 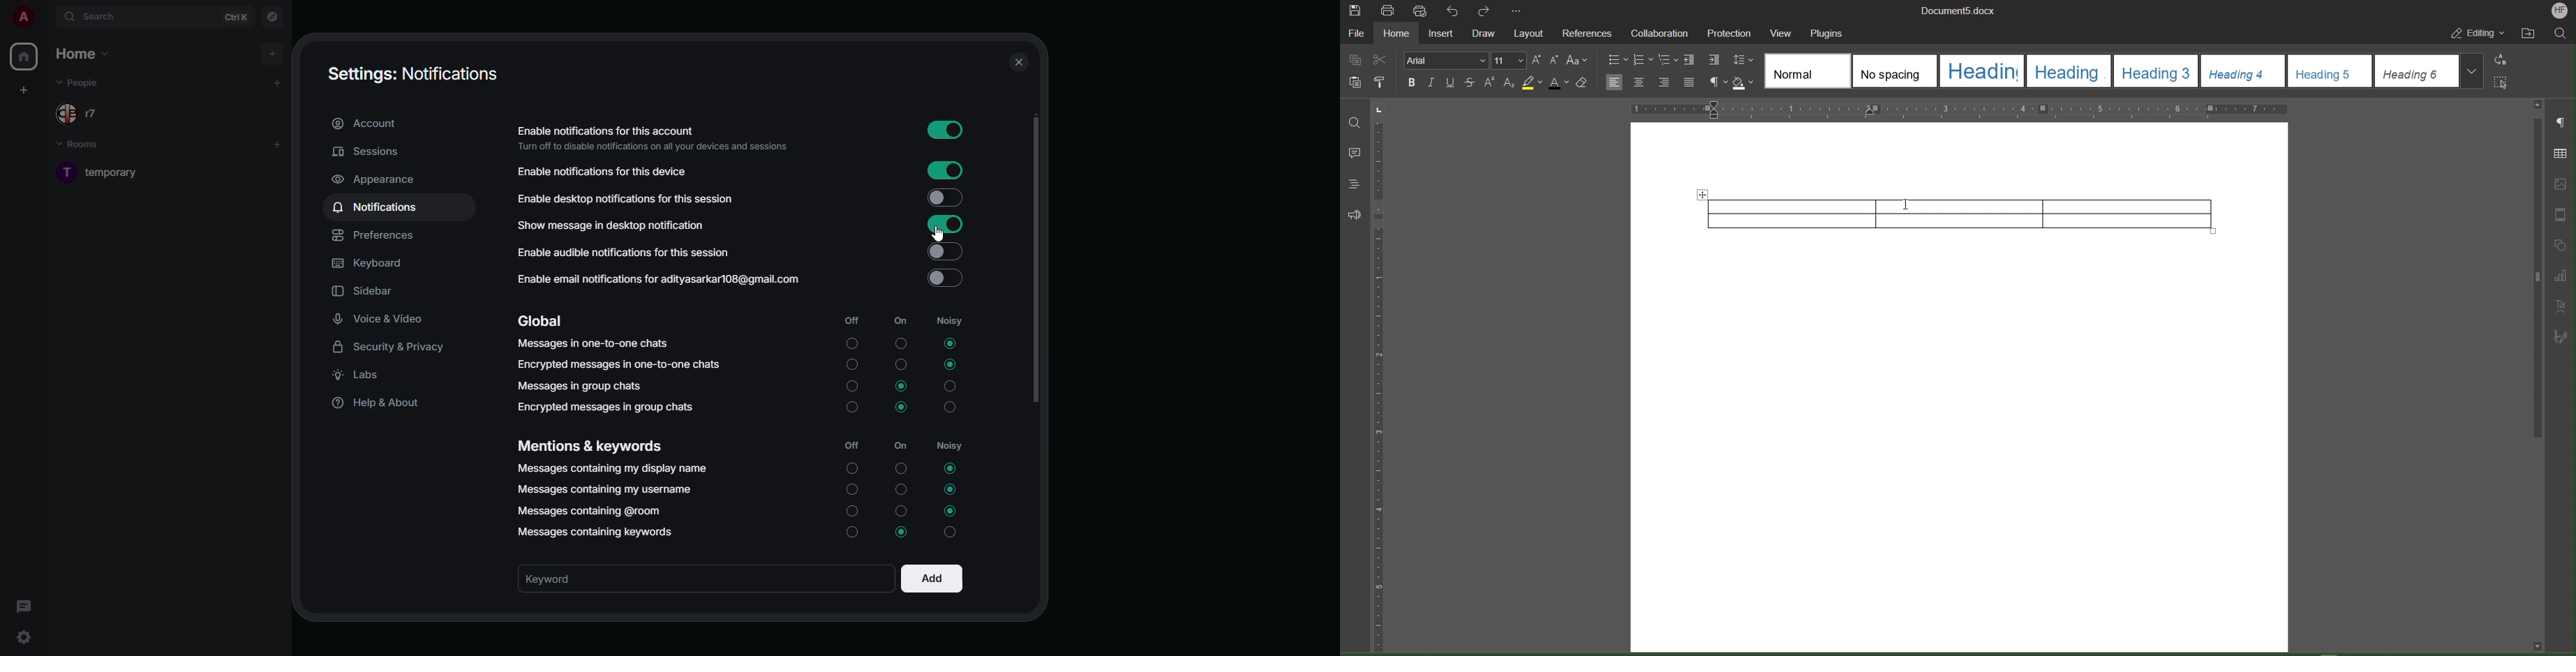 I want to click on sidebar, so click(x=365, y=290).